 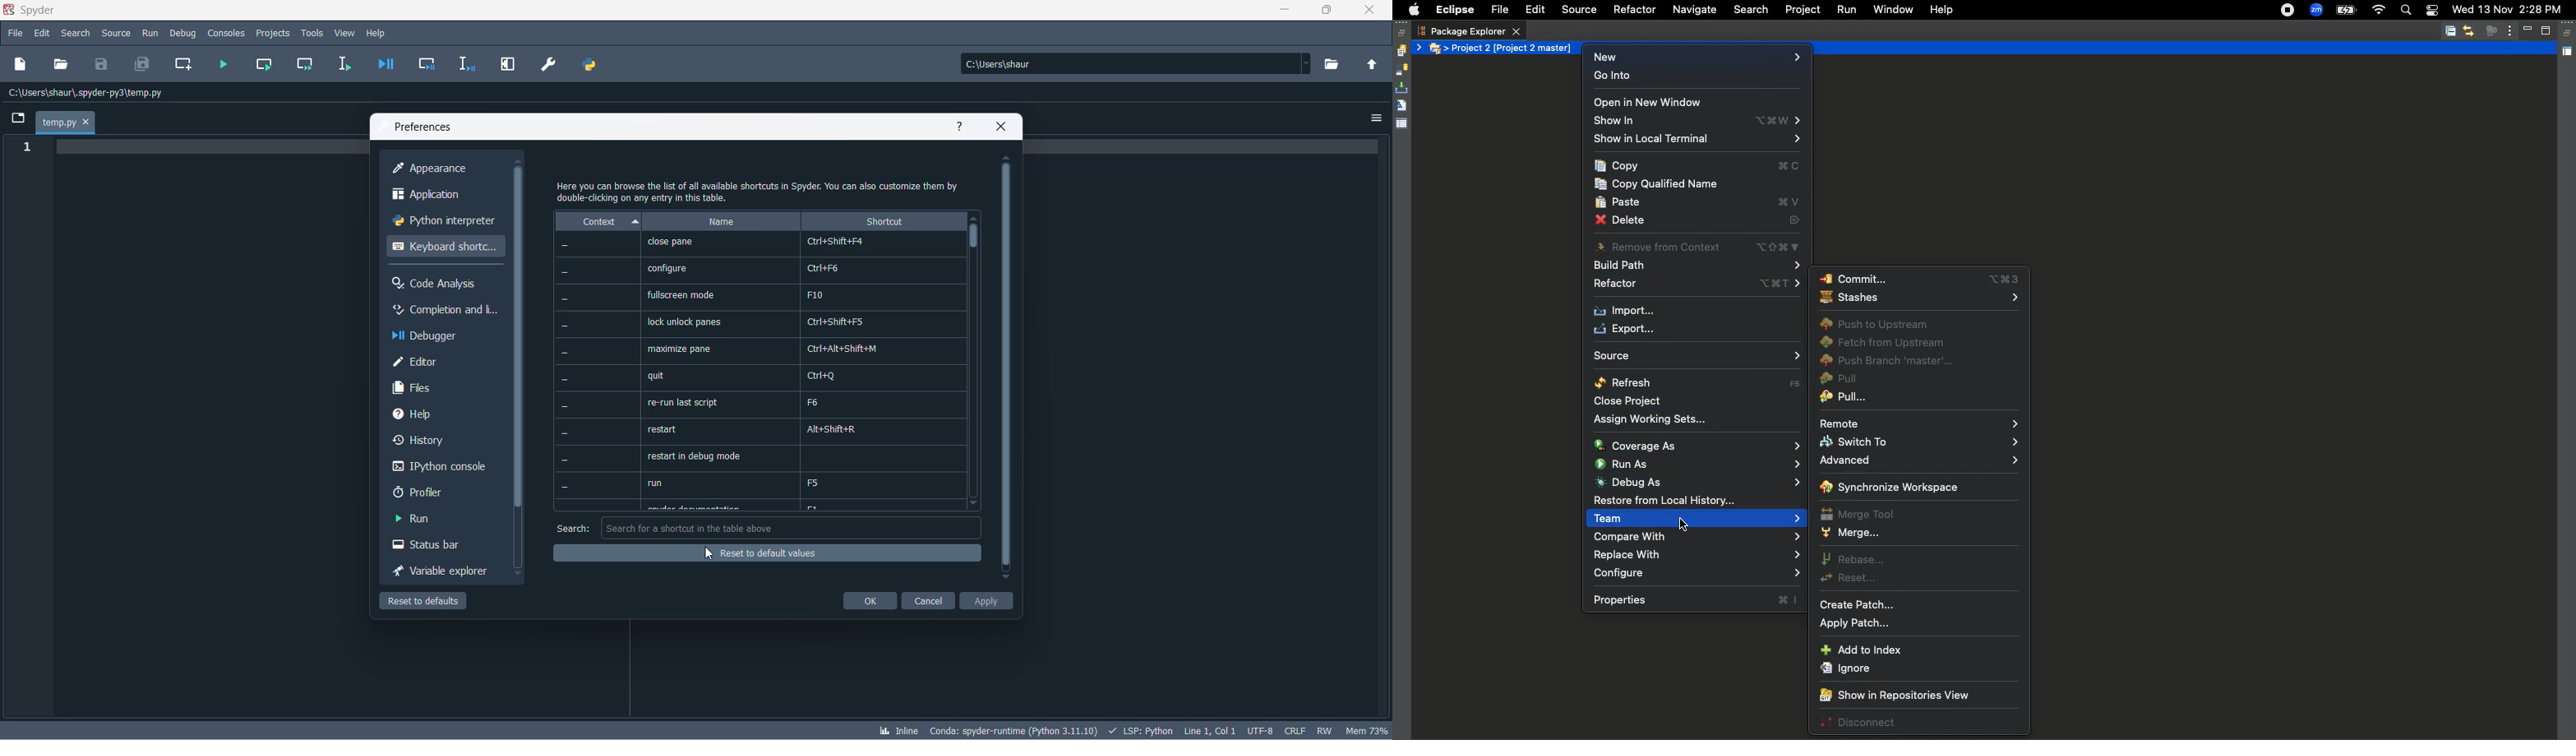 I want to click on move down, so click(x=516, y=574).